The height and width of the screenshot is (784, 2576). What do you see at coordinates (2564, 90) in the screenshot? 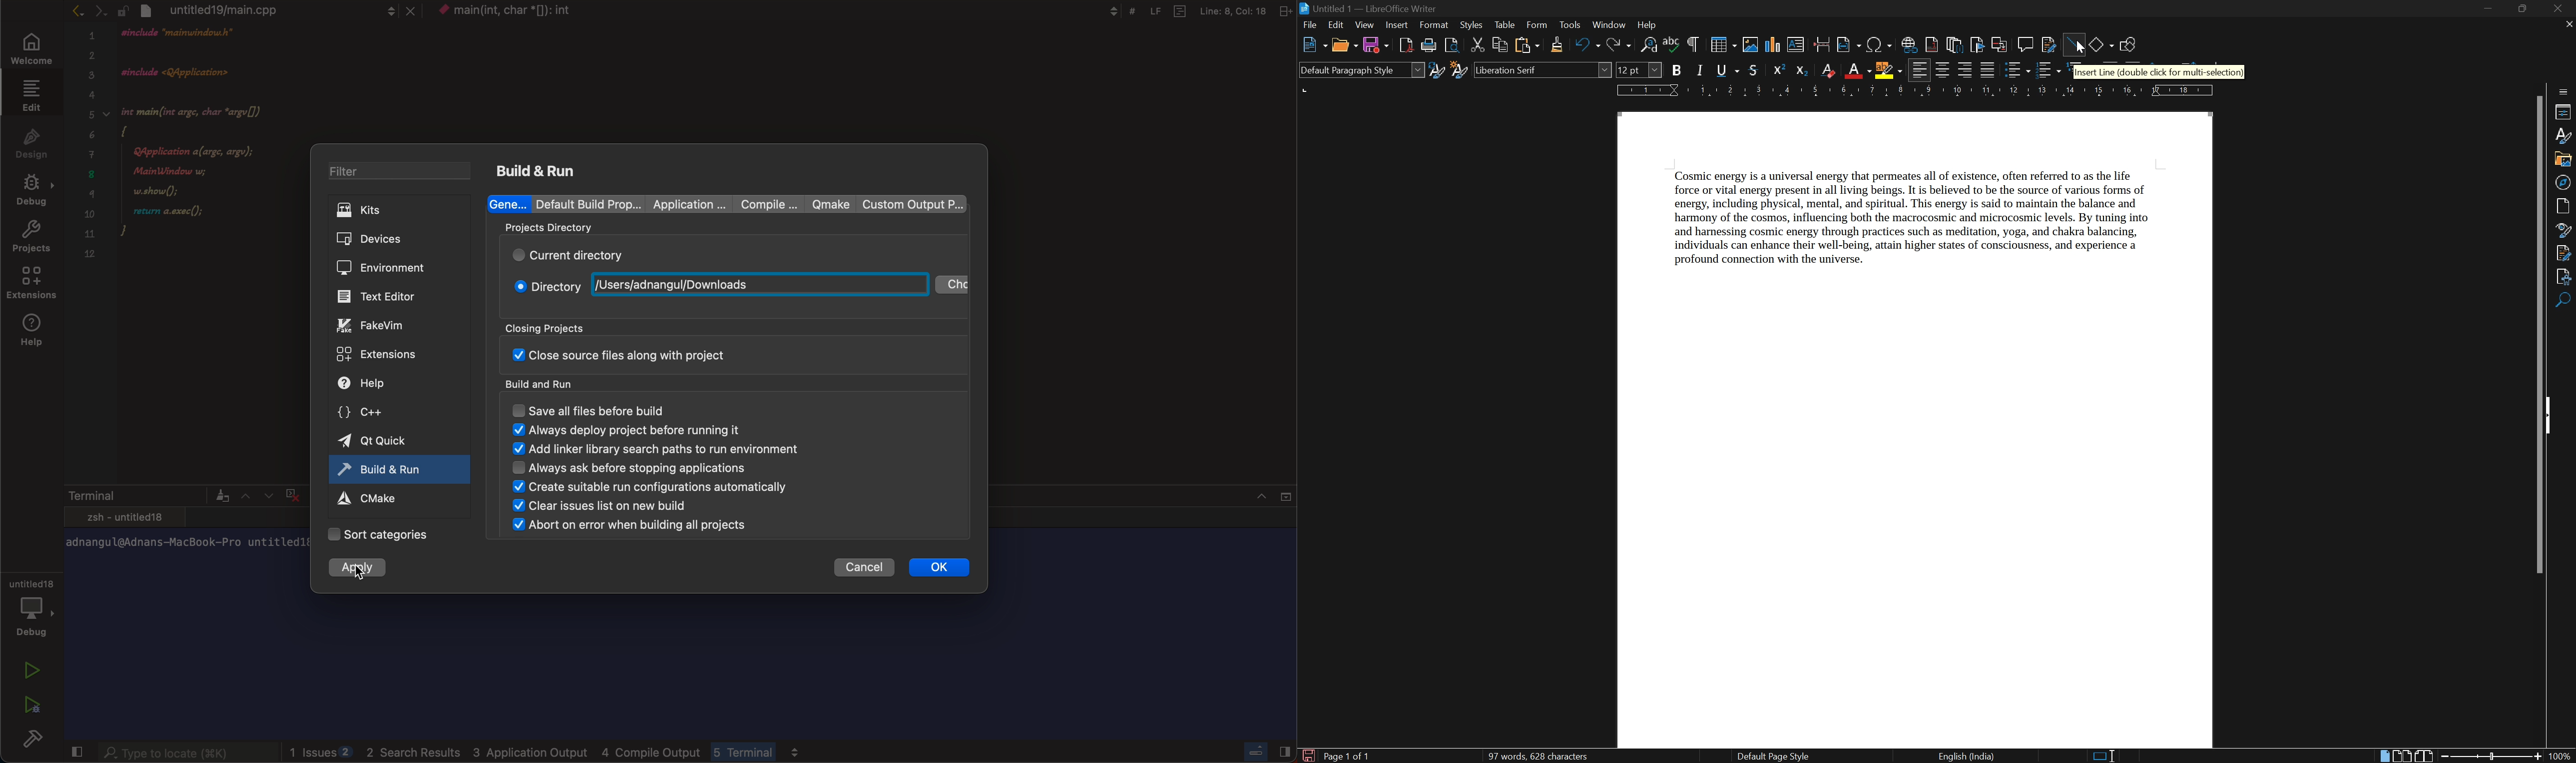
I see `sidebar settings` at bounding box center [2564, 90].